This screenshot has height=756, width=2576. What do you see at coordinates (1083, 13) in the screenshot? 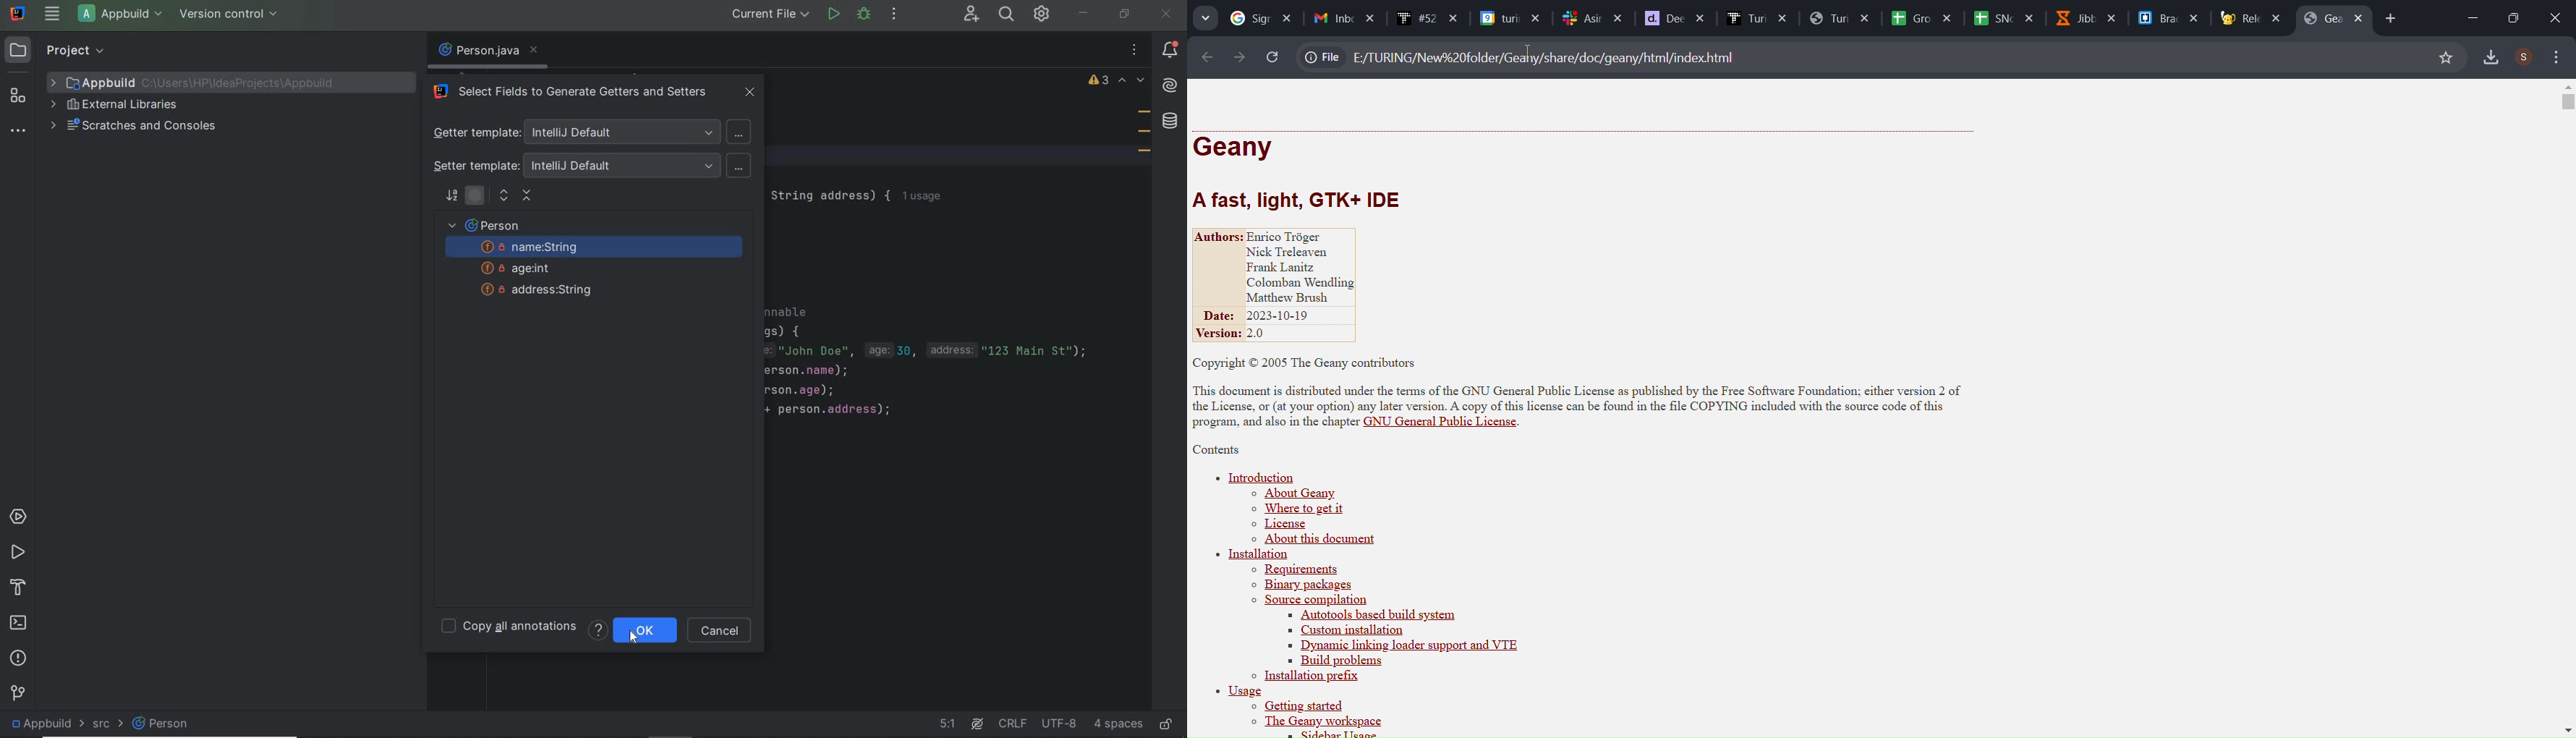
I see `minimize` at bounding box center [1083, 13].